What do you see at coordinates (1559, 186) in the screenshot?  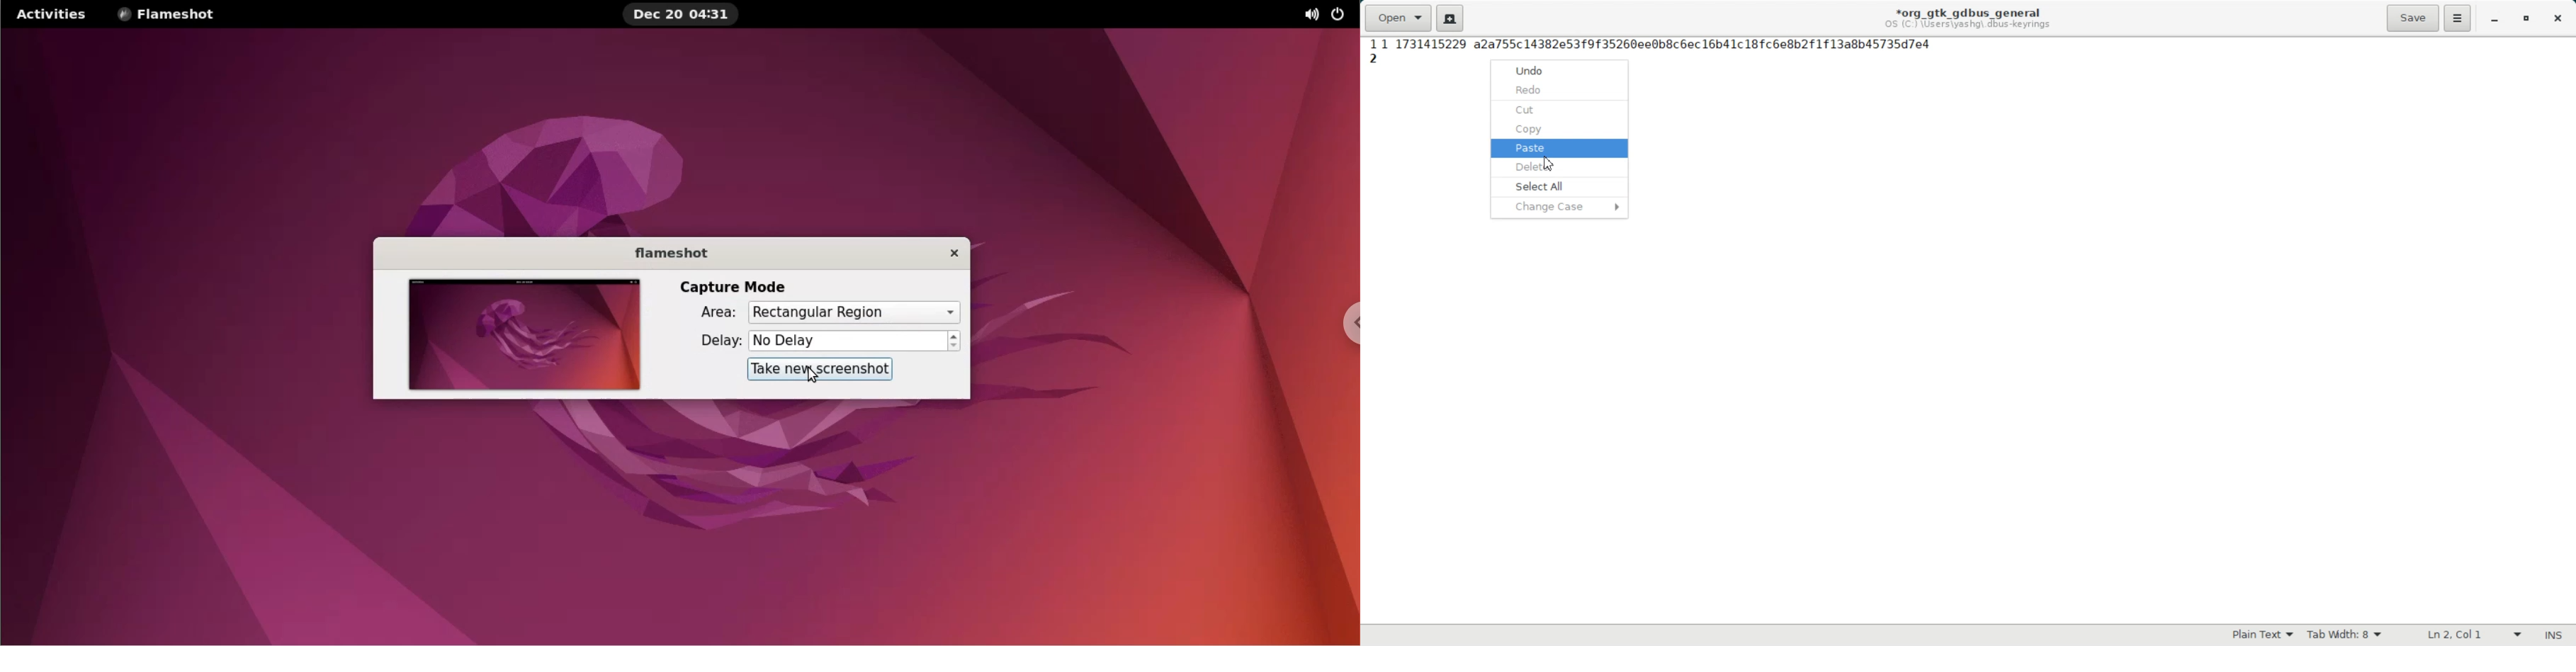 I see `select all ` at bounding box center [1559, 186].